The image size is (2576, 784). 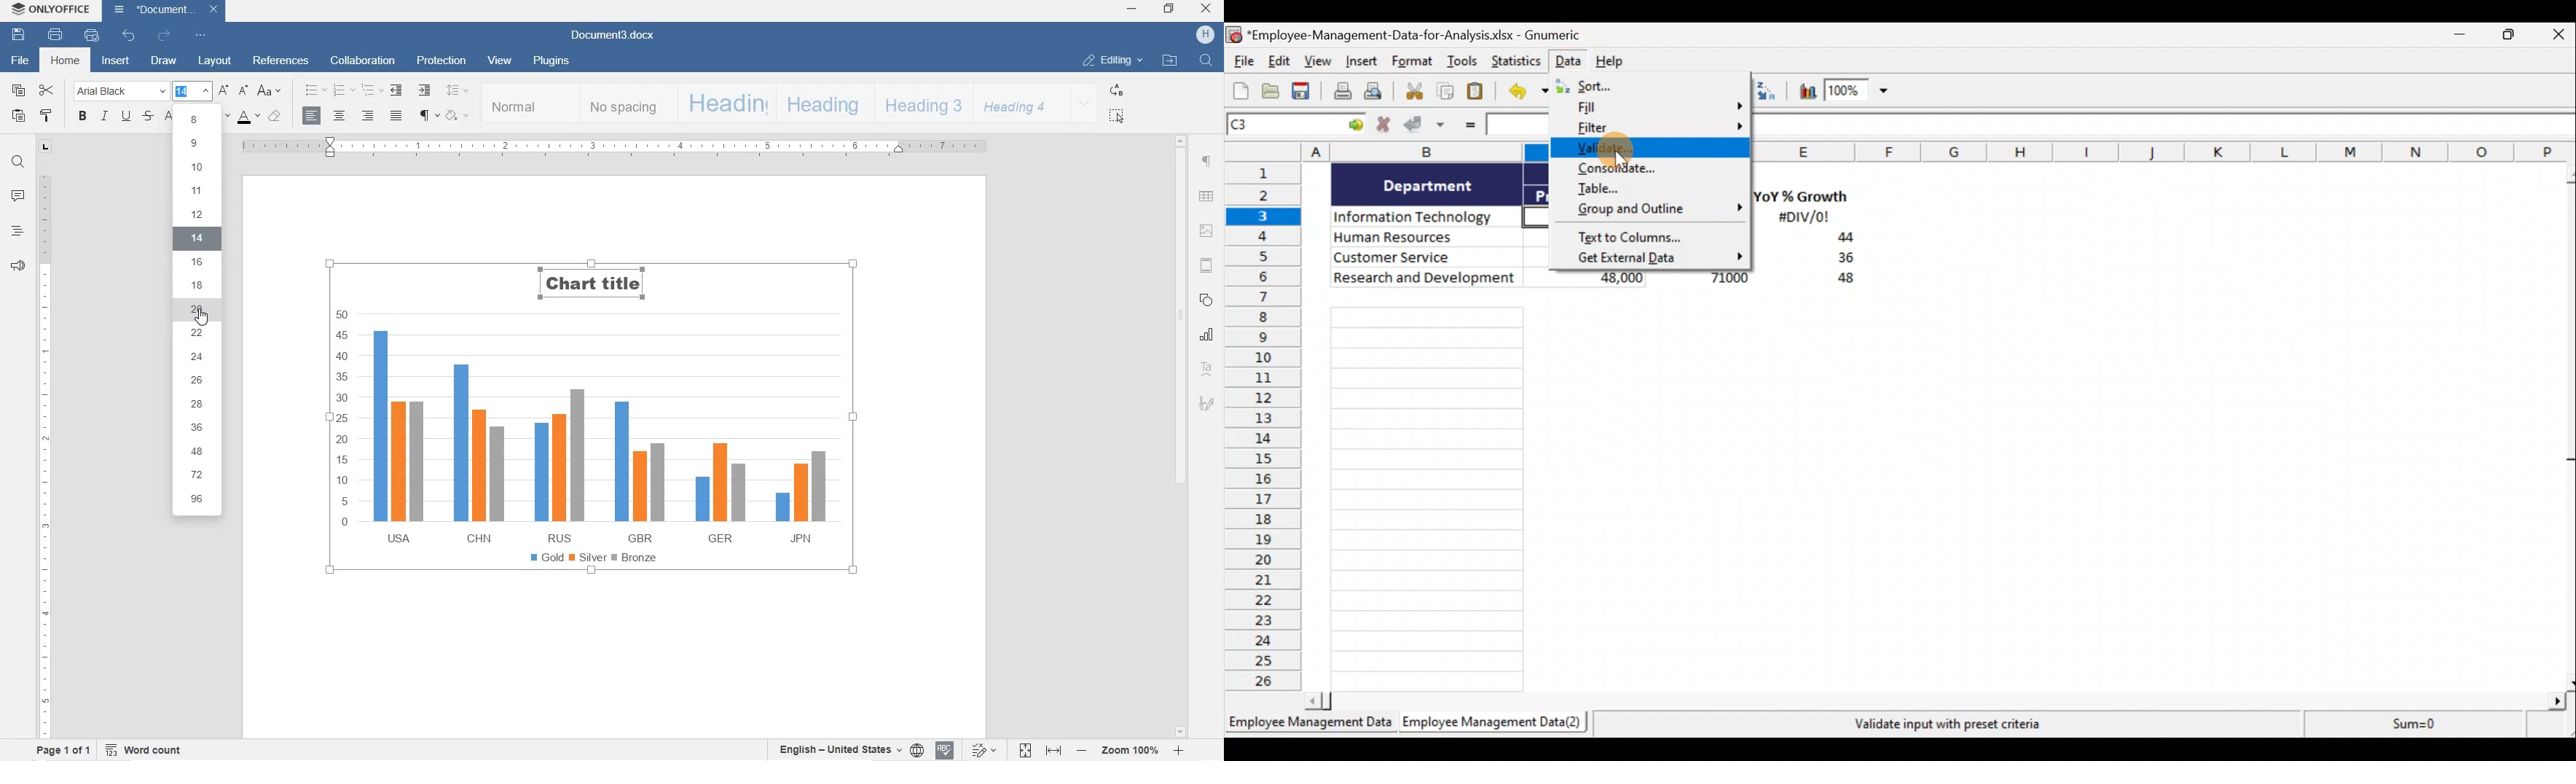 What do you see at coordinates (1446, 92) in the screenshot?
I see `Copy selection` at bounding box center [1446, 92].